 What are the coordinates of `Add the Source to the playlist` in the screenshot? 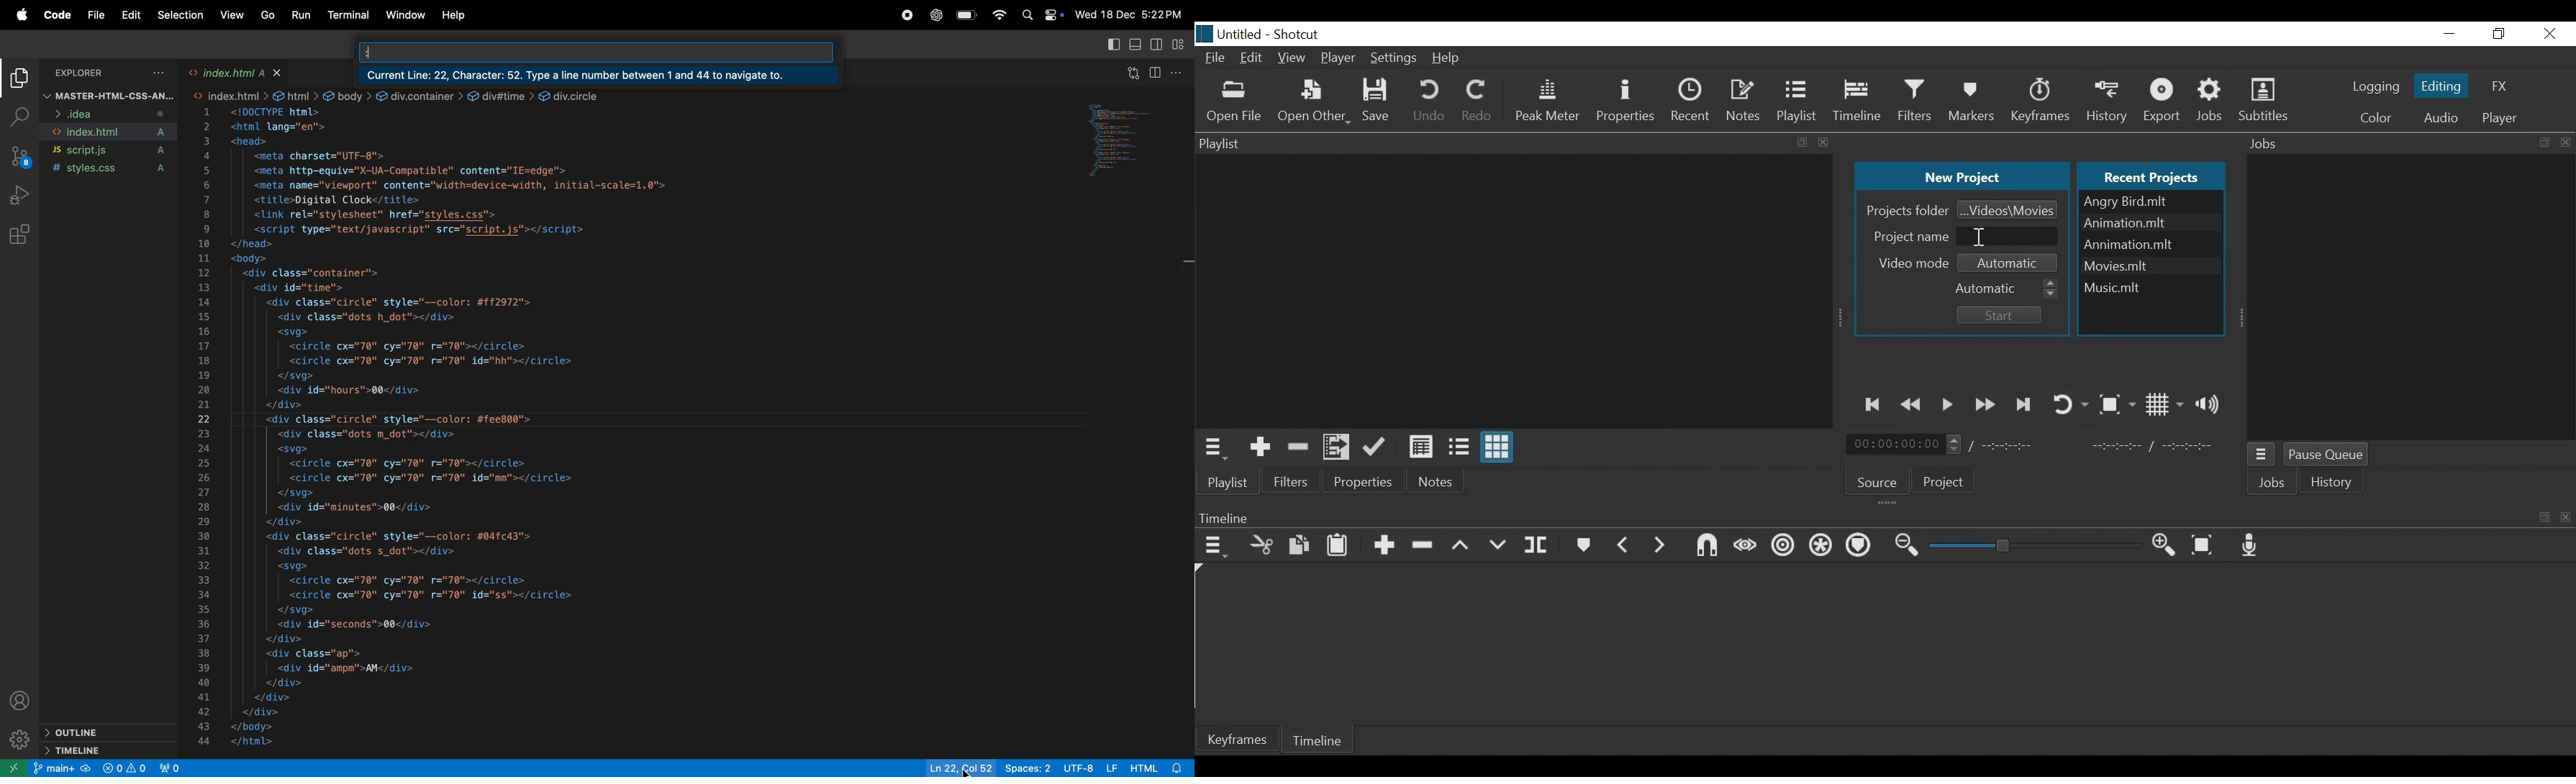 It's located at (1260, 447).